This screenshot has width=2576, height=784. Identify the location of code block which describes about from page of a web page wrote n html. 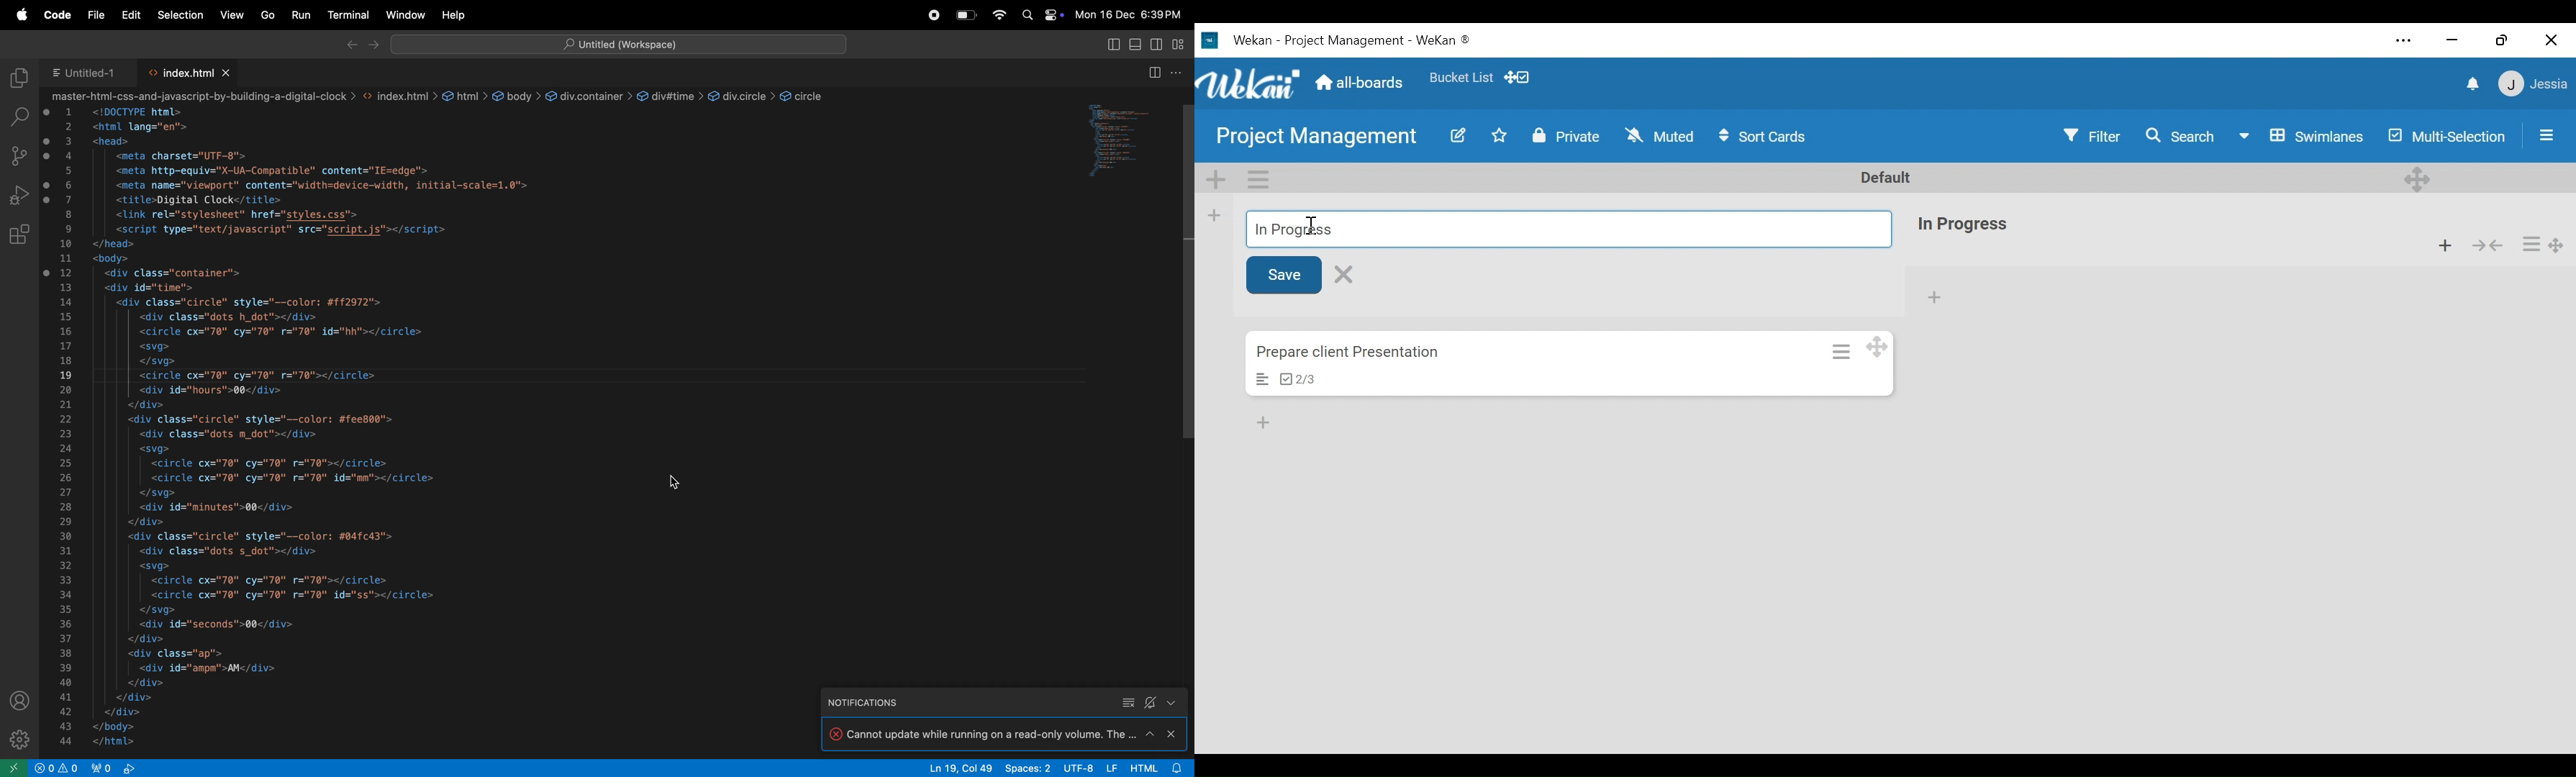
(428, 421).